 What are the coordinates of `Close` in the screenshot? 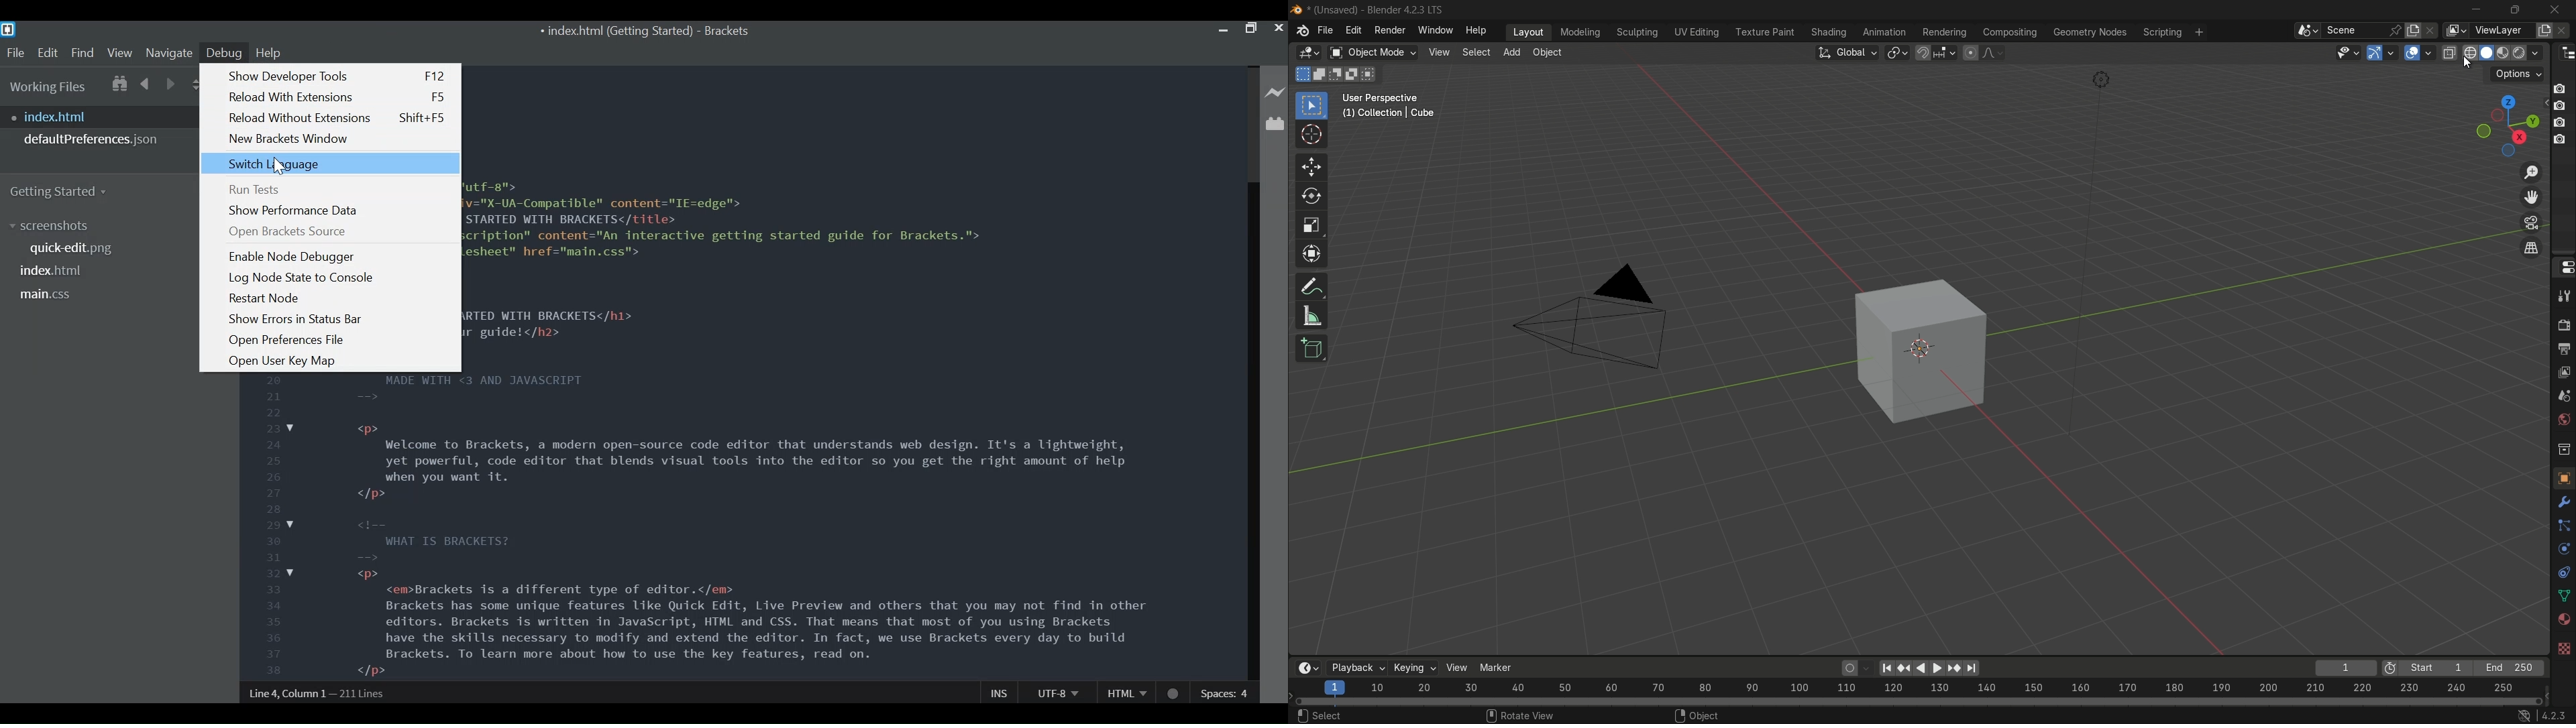 It's located at (1278, 28).